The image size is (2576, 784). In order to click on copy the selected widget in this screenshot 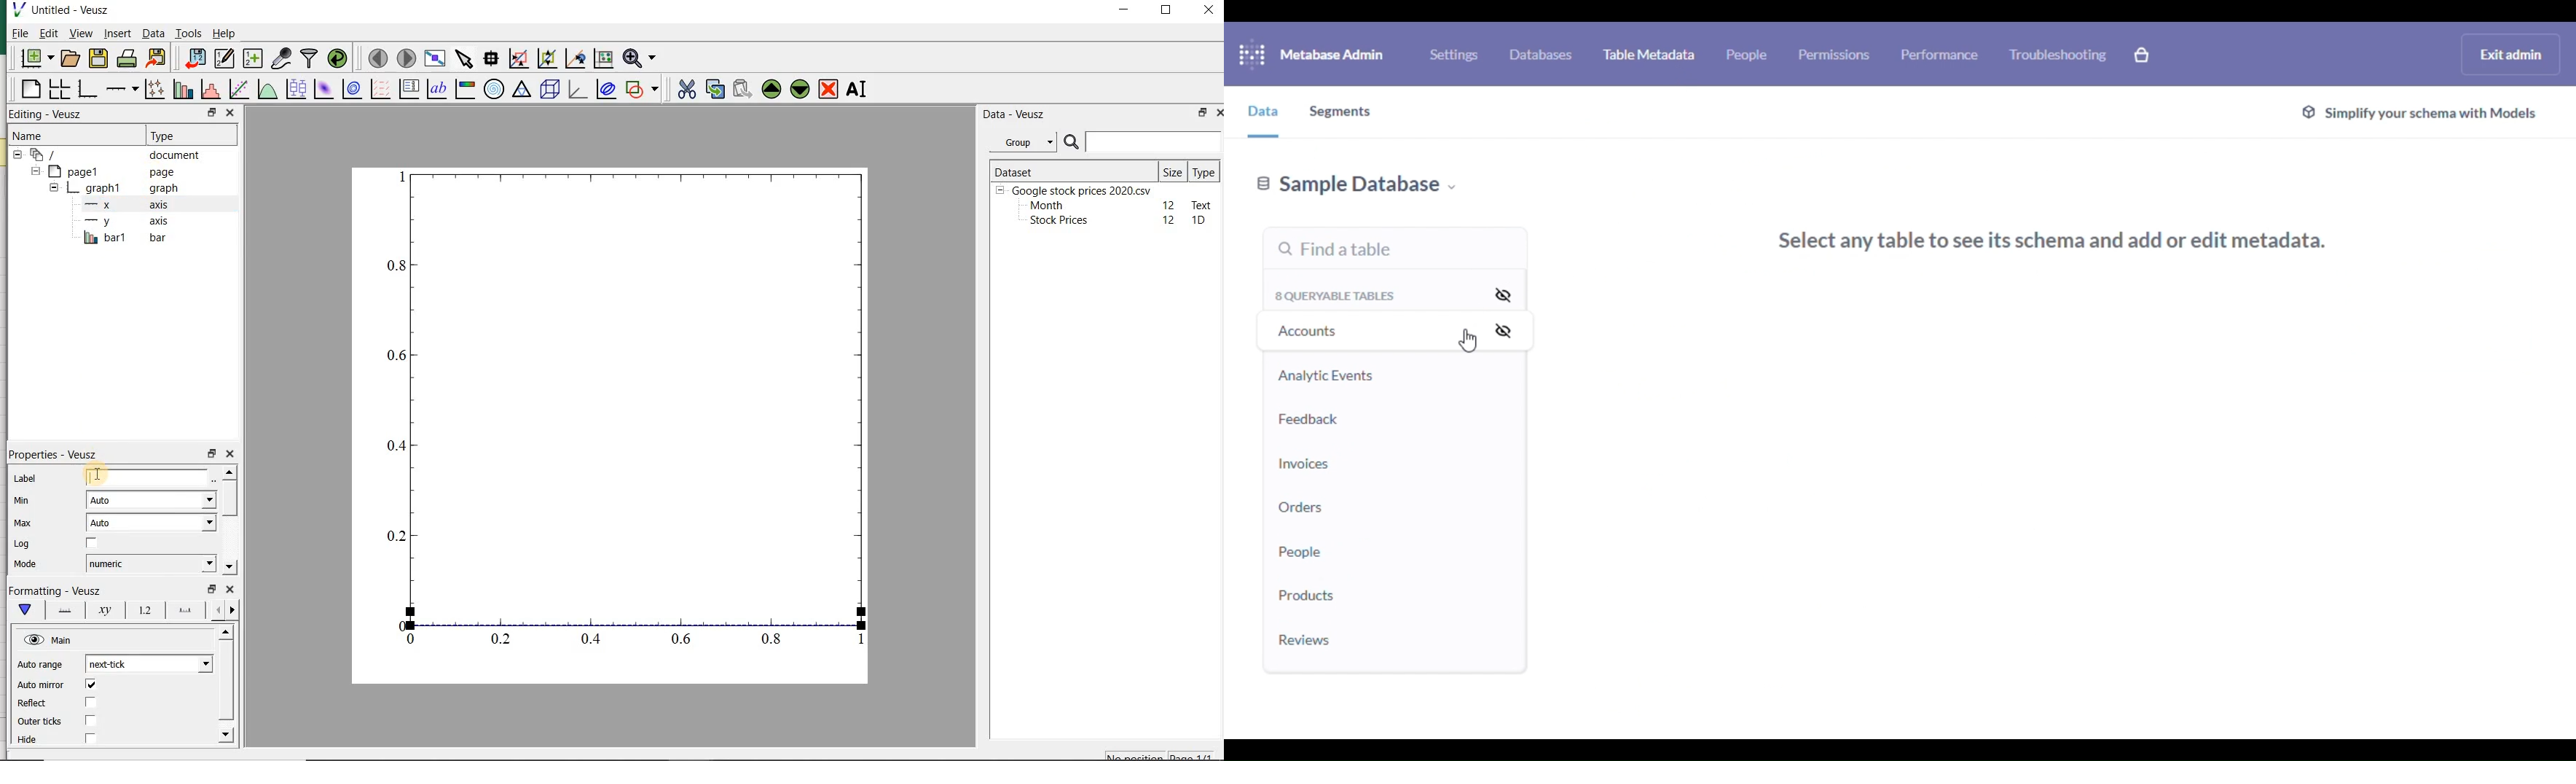, I will do `click(714, 90)`.